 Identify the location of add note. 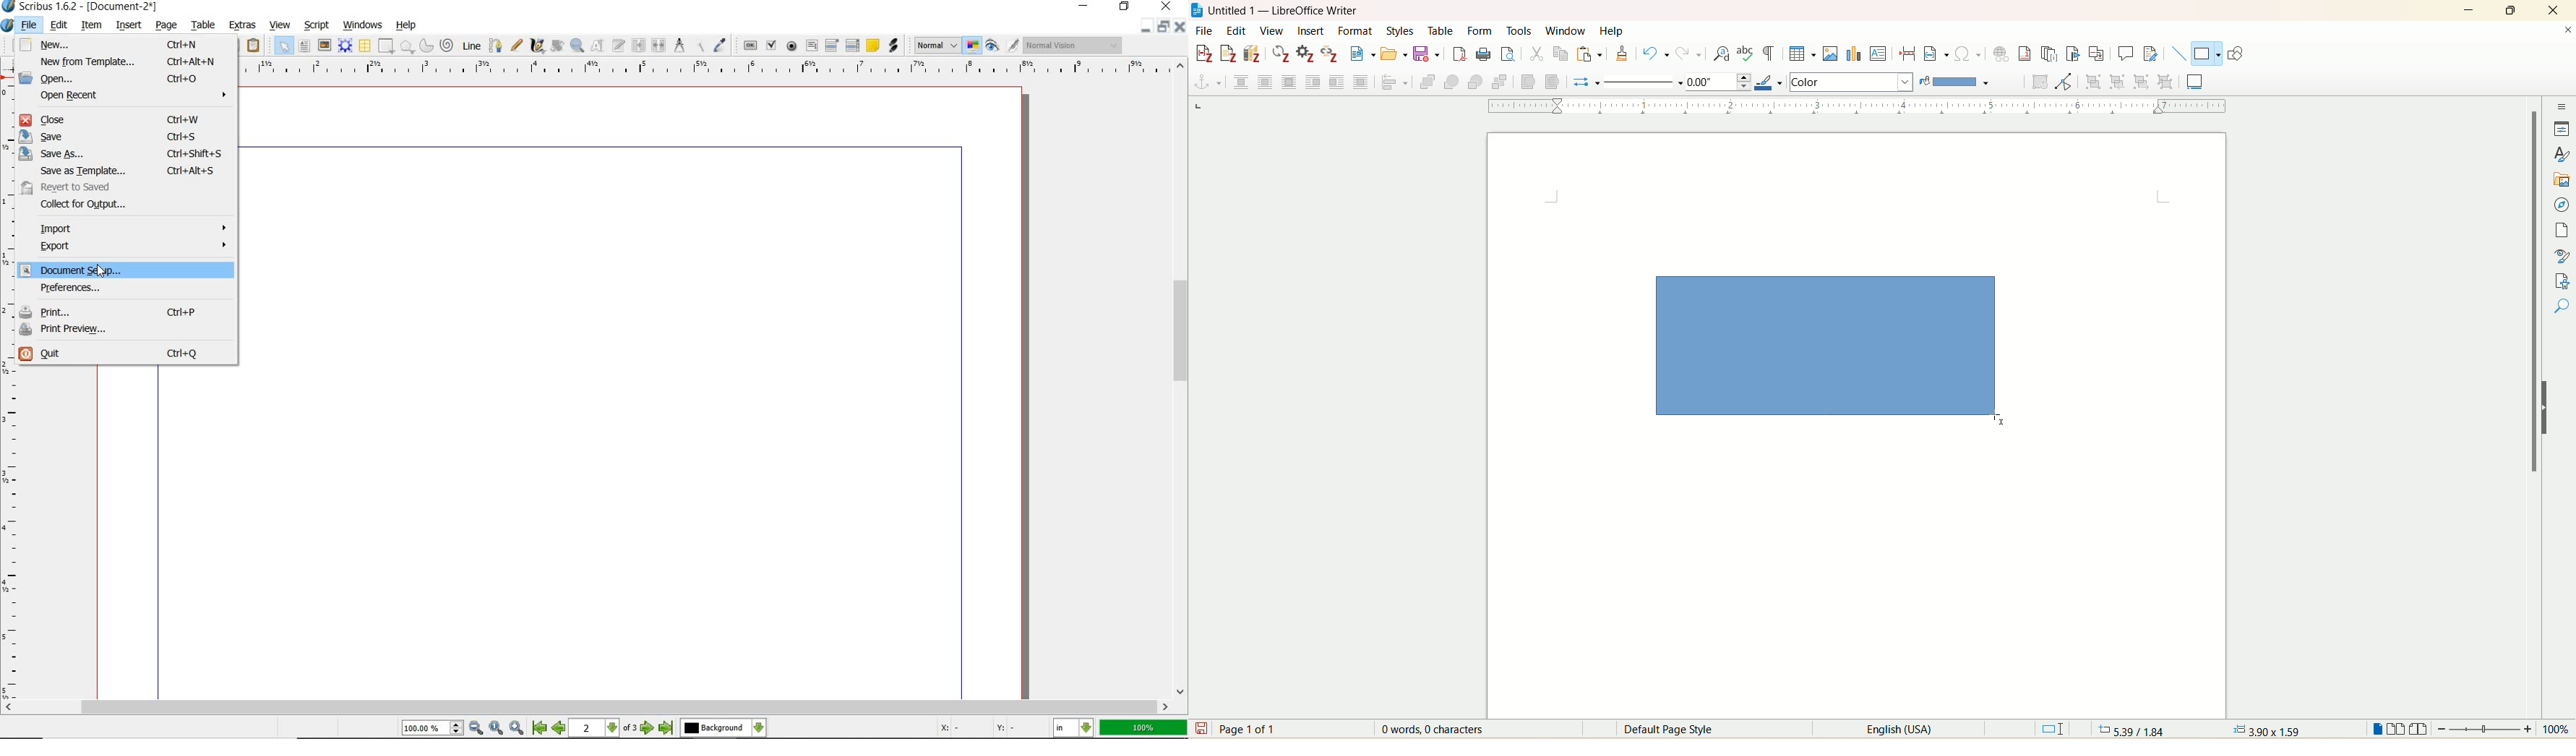
(1228, 54).